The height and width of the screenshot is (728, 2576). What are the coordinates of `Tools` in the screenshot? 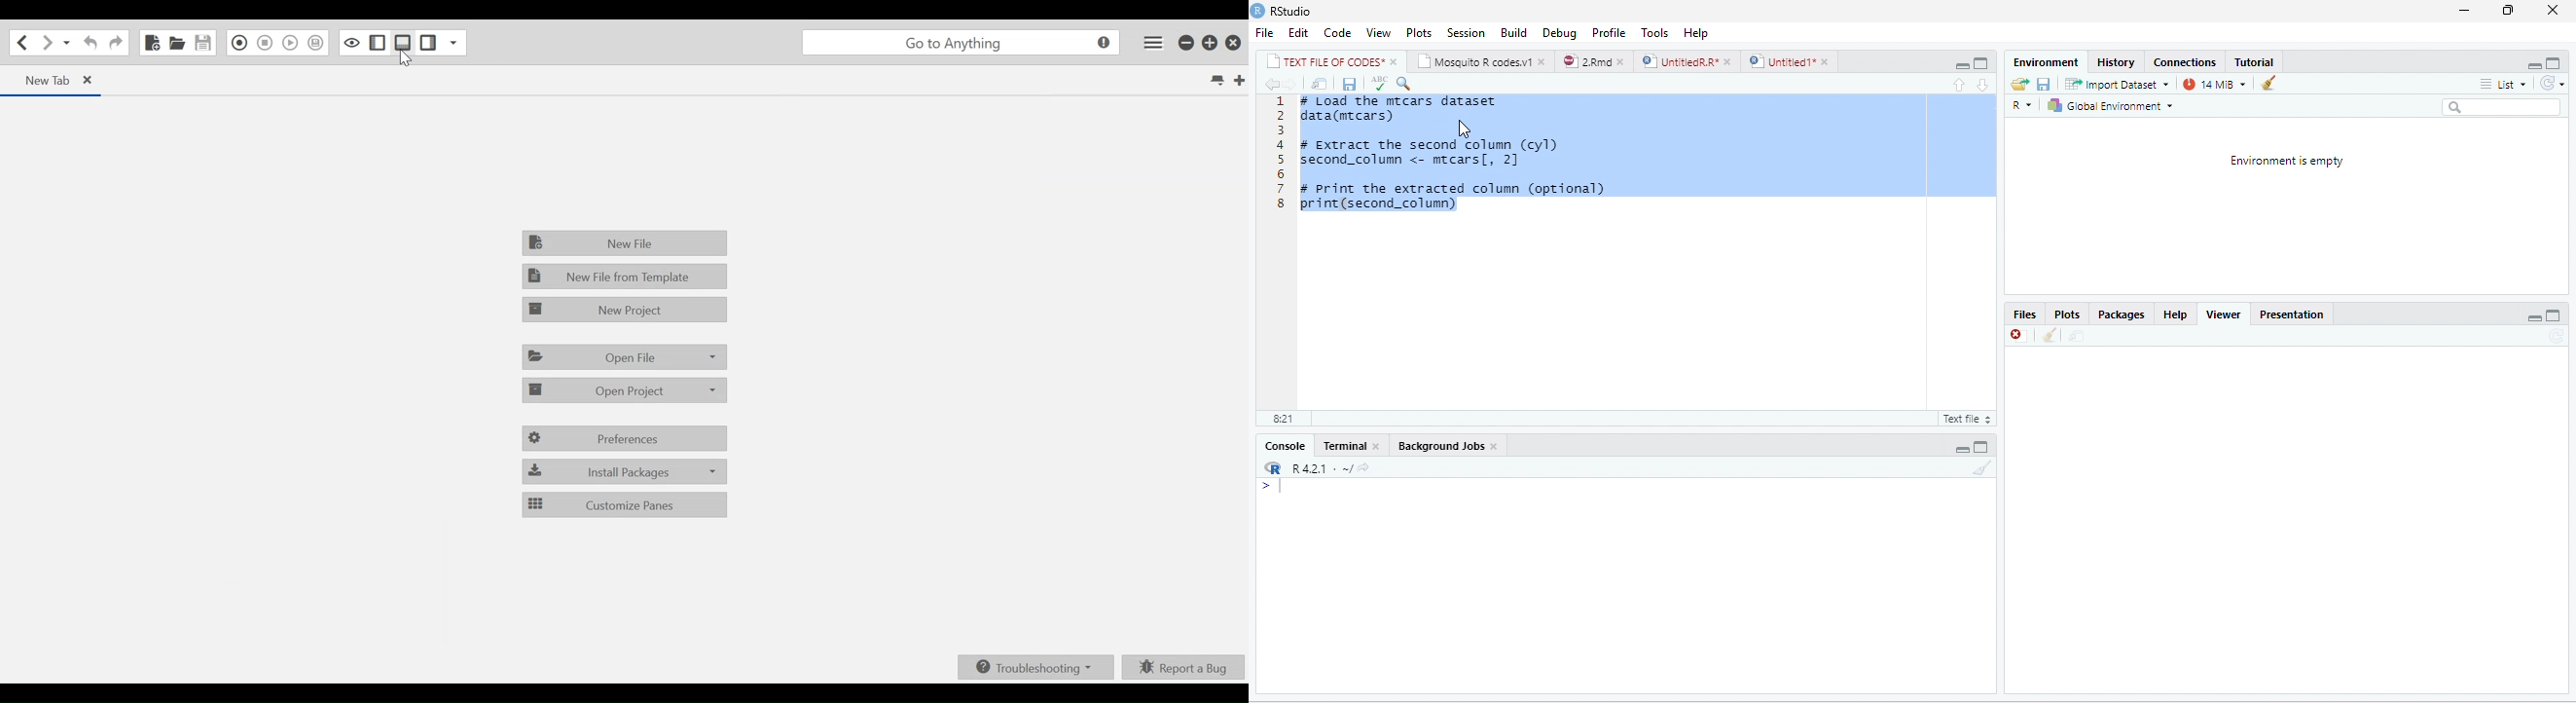 It's located at (1655, 31).